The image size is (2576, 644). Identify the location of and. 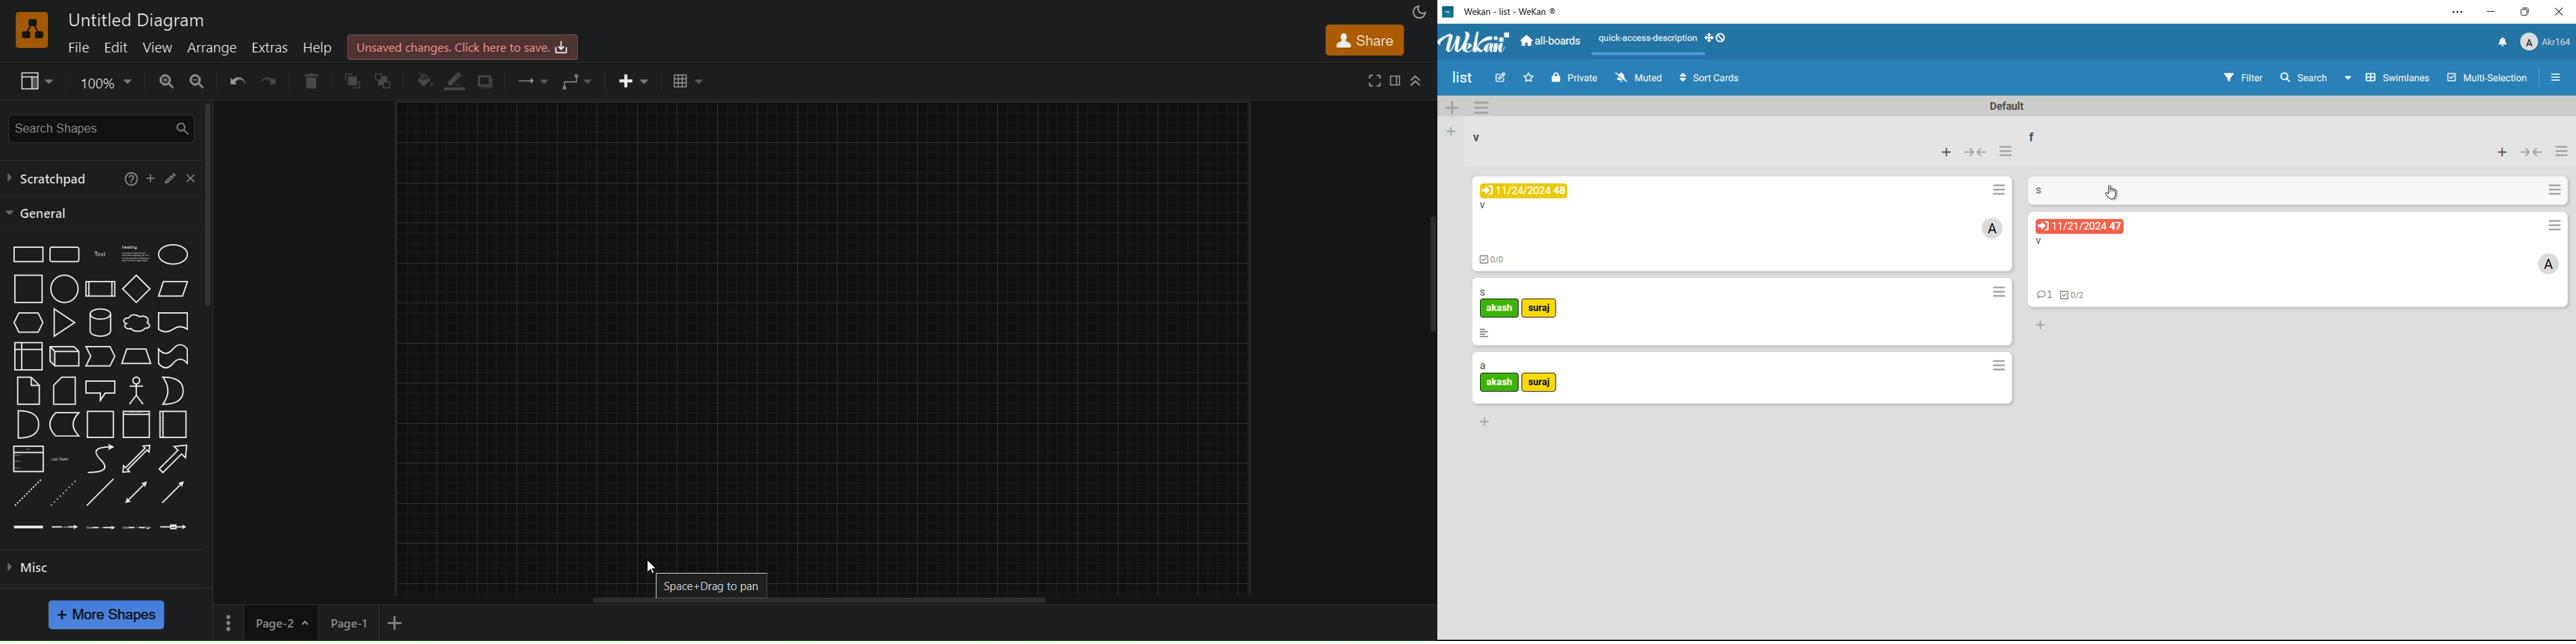
(26, 424).